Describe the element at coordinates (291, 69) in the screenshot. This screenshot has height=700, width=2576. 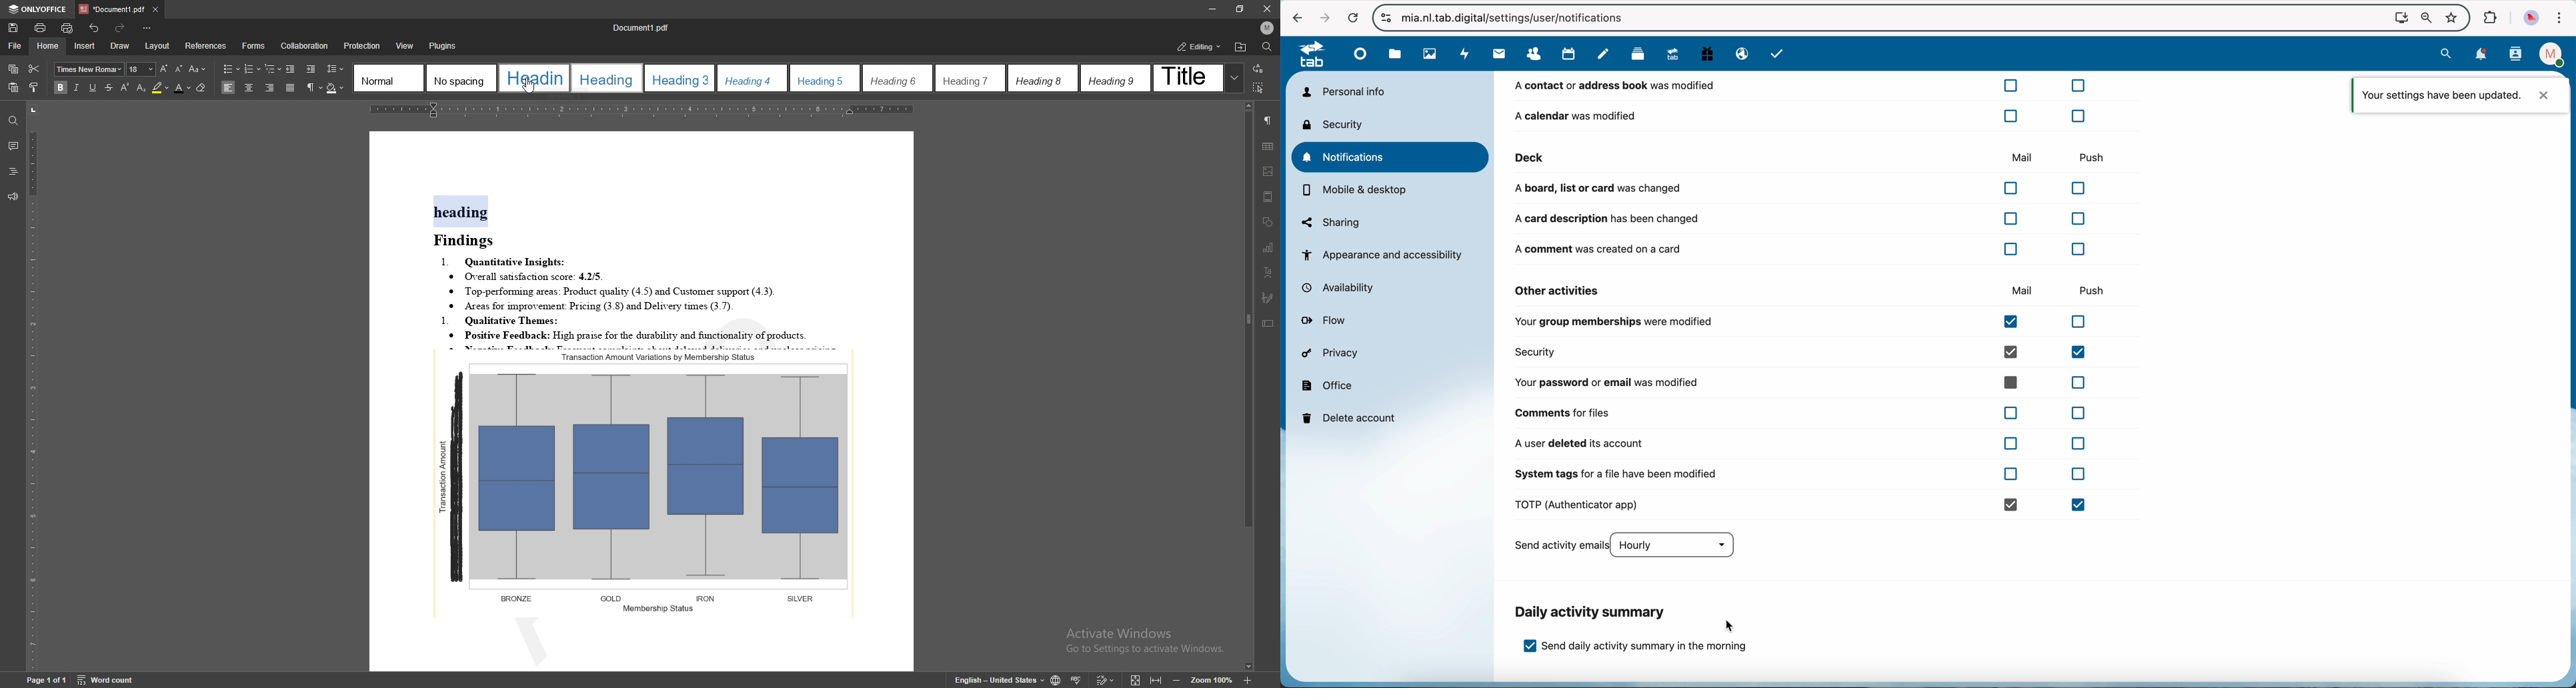
I see `decrease indent` at that location.